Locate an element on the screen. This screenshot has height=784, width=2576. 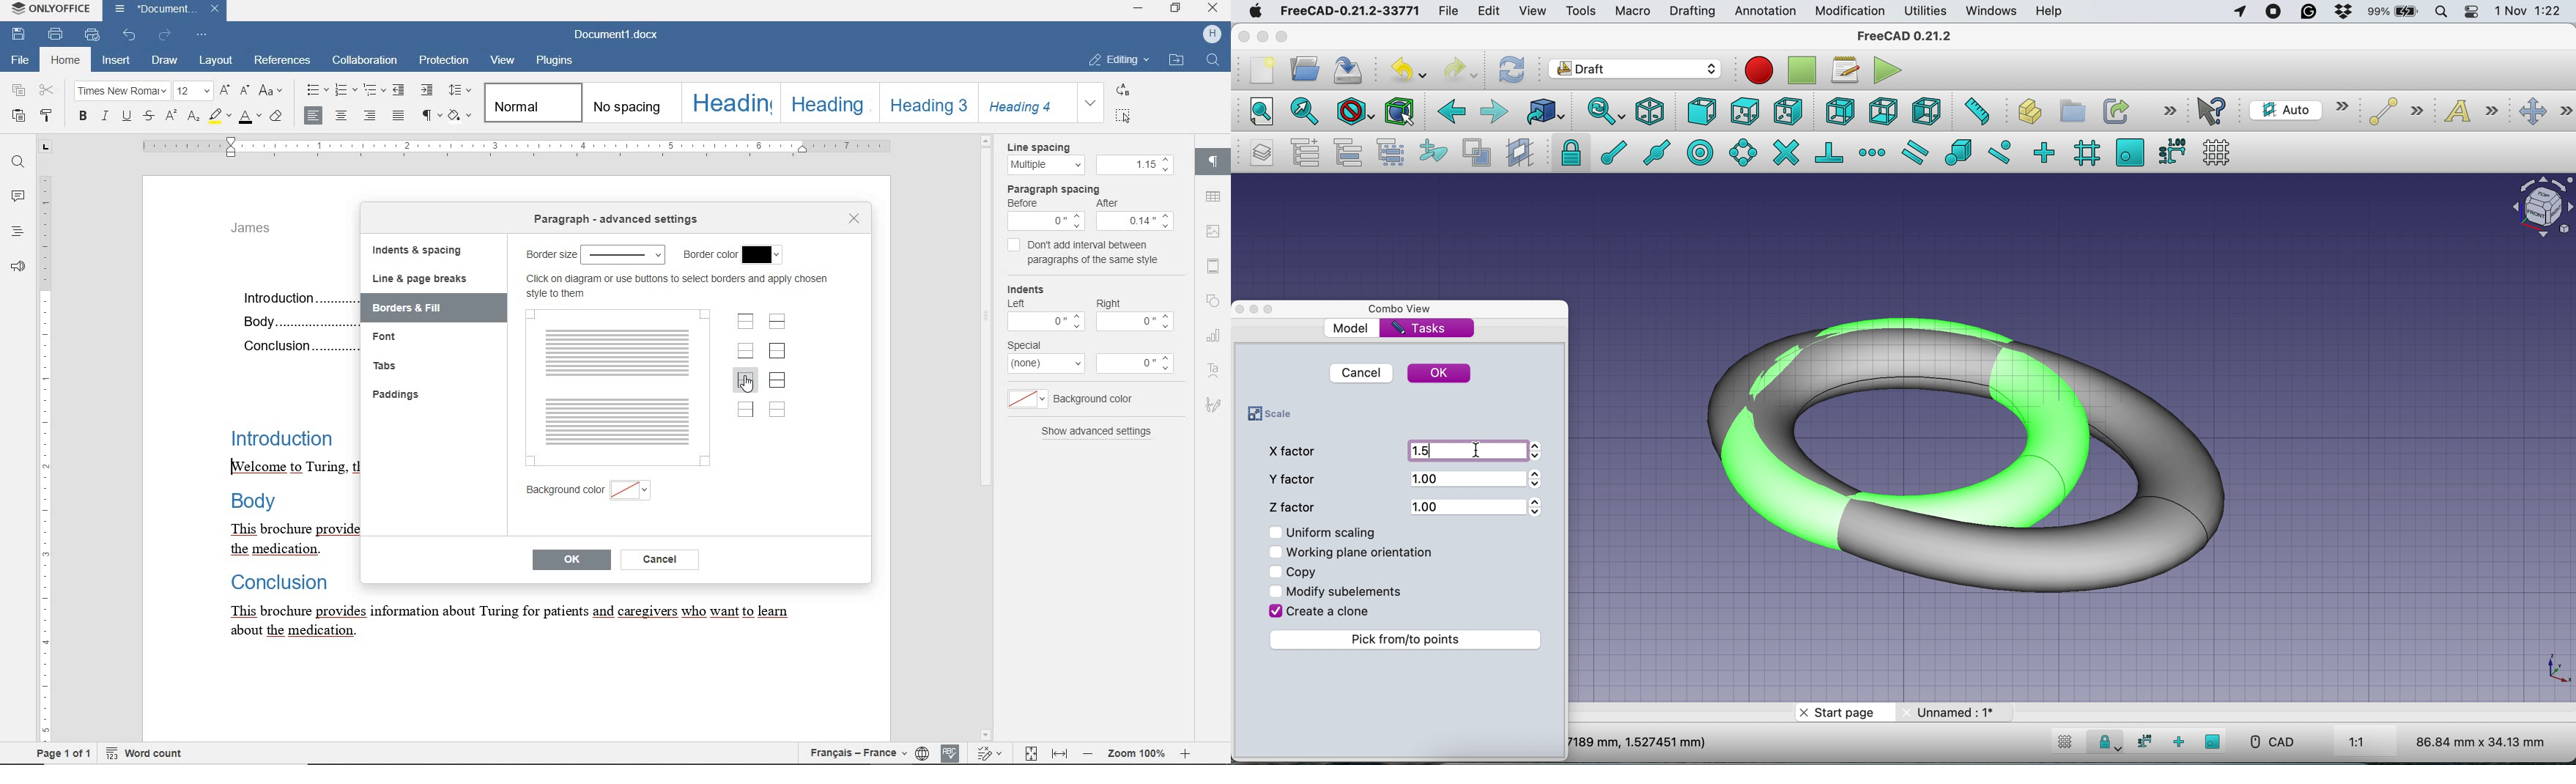
open is located at coordinates (1304, 72).